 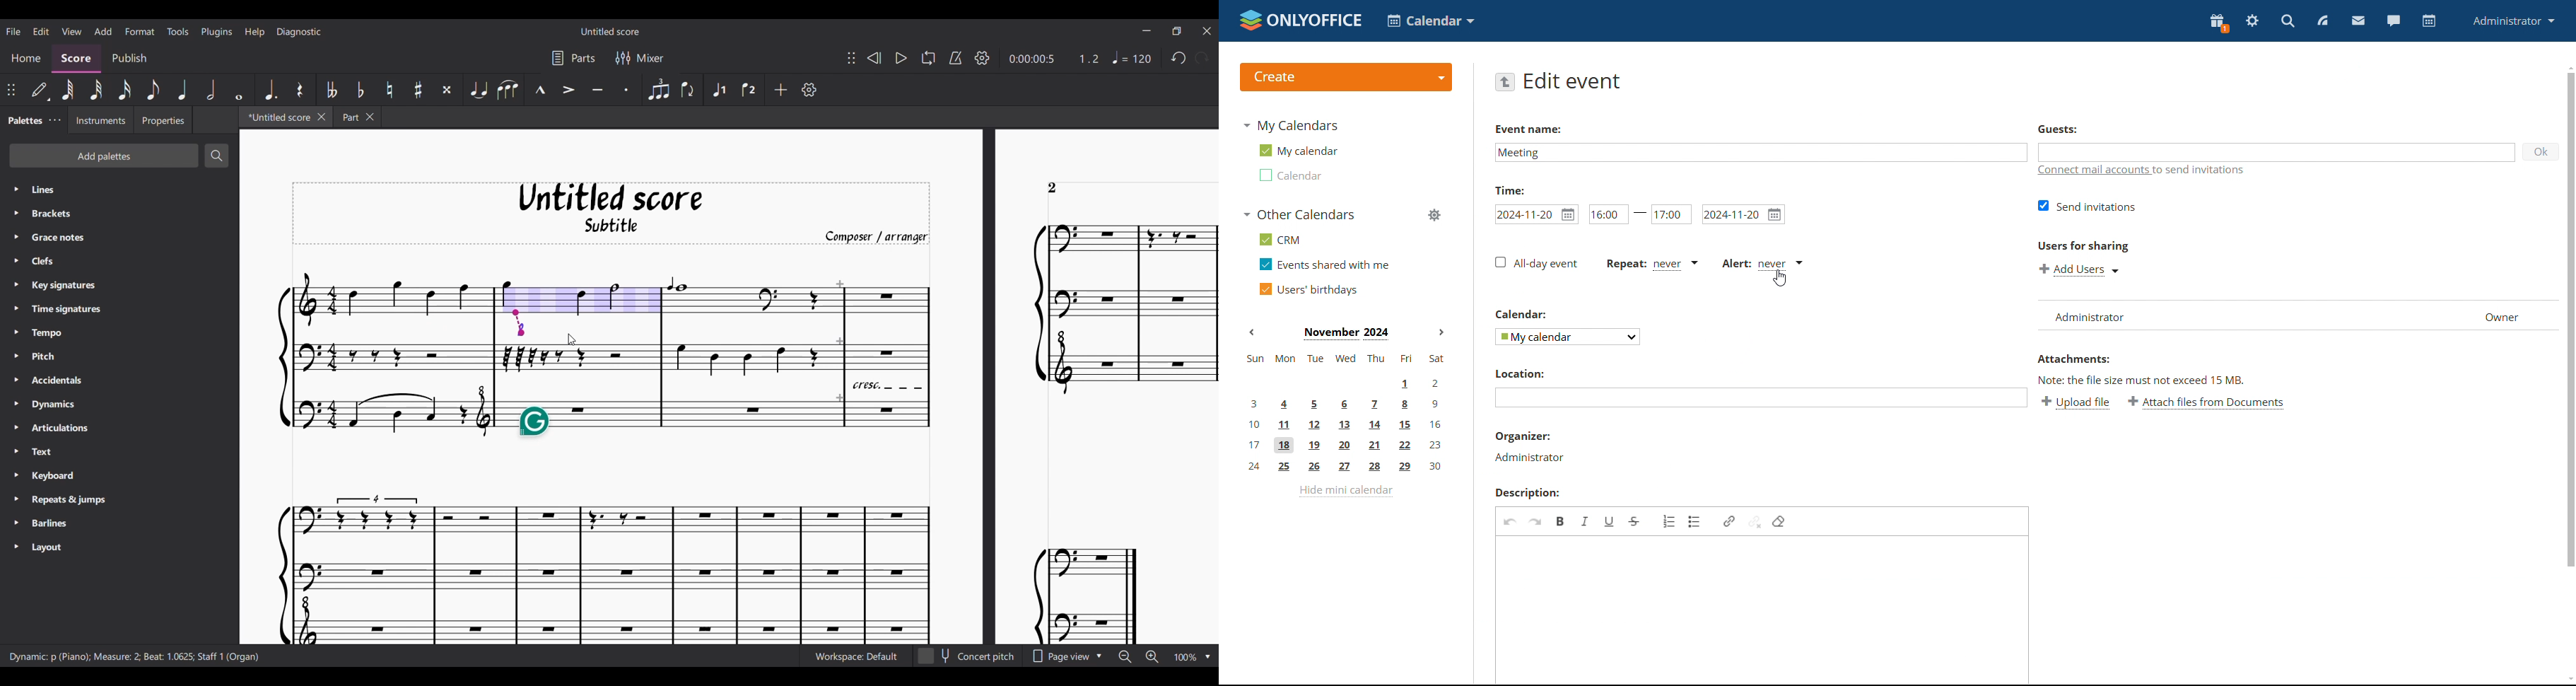 What do you see at coordinates (1152, 657) in the screenshot?
I see `Zoom in` at bounding box center [1152, 657].